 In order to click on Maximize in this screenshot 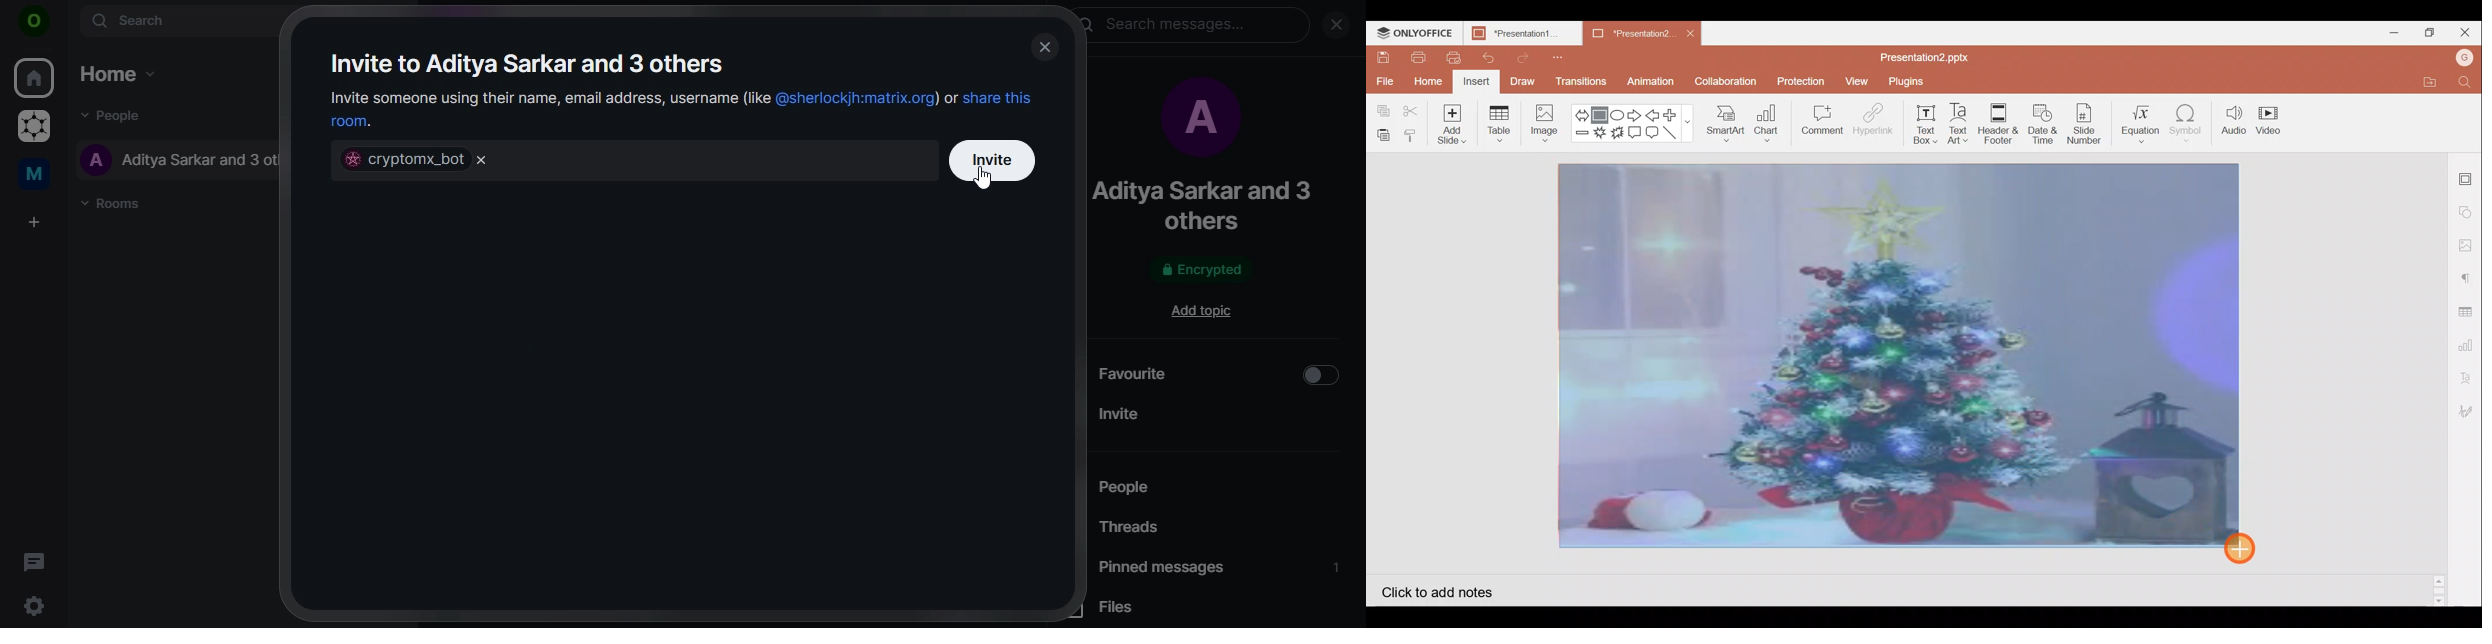, I will do `click(2429, 31)`.